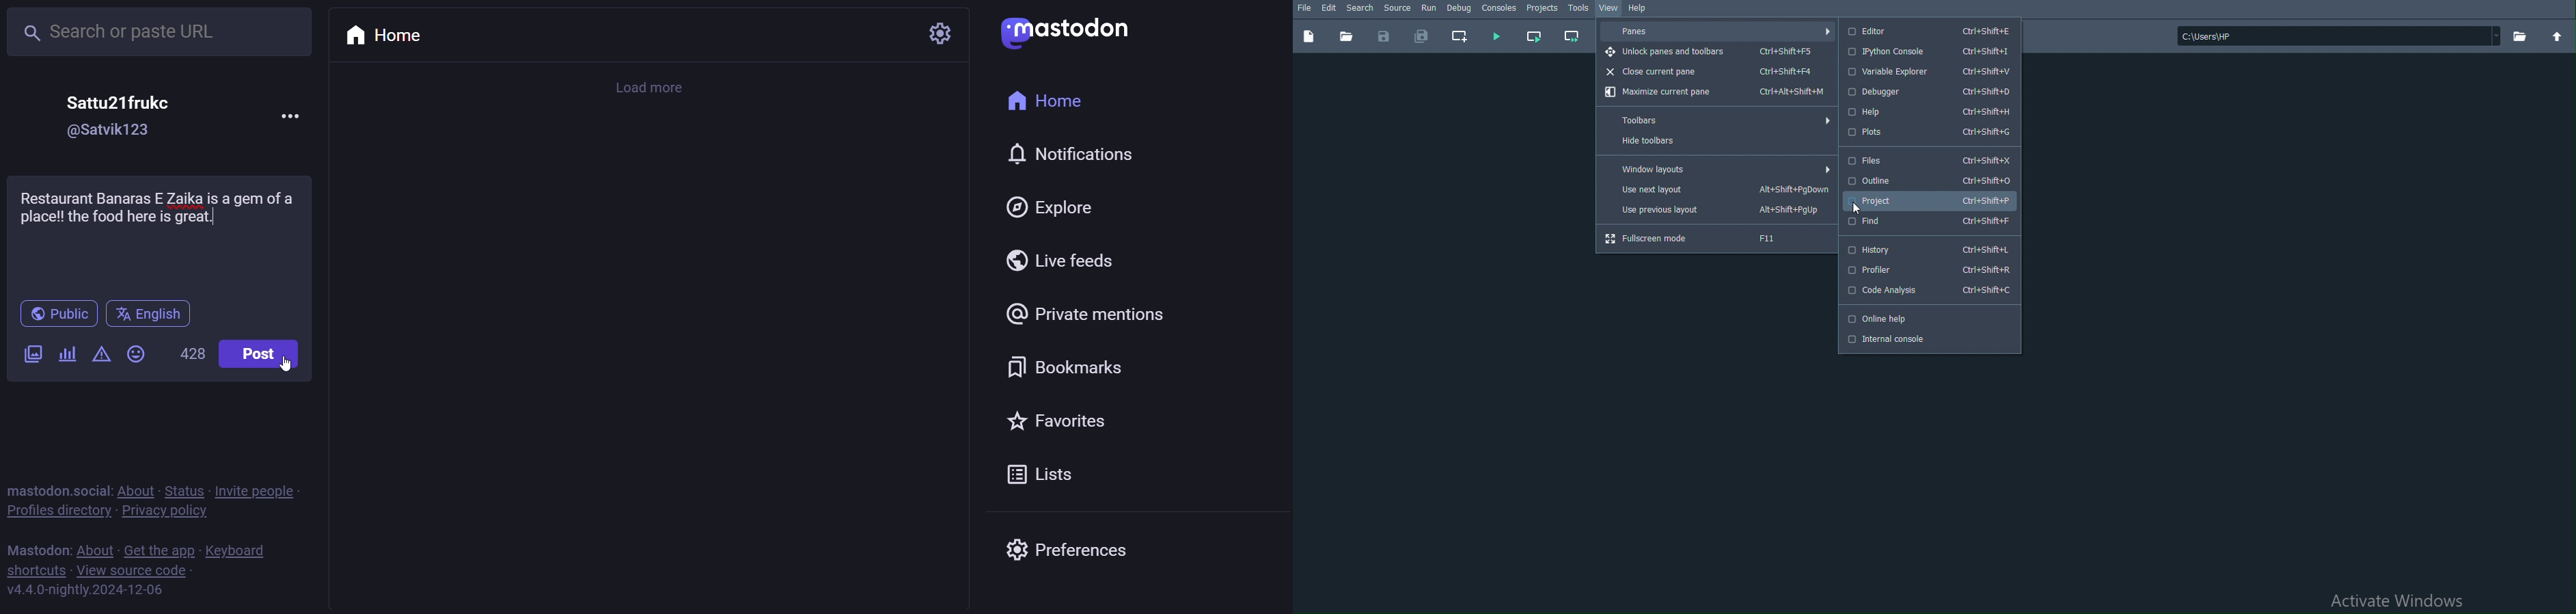 This screenshot has height=616, width=2576. Describe the element at coordinates (1926, 249) in the screenshot. I see `History` at that location.